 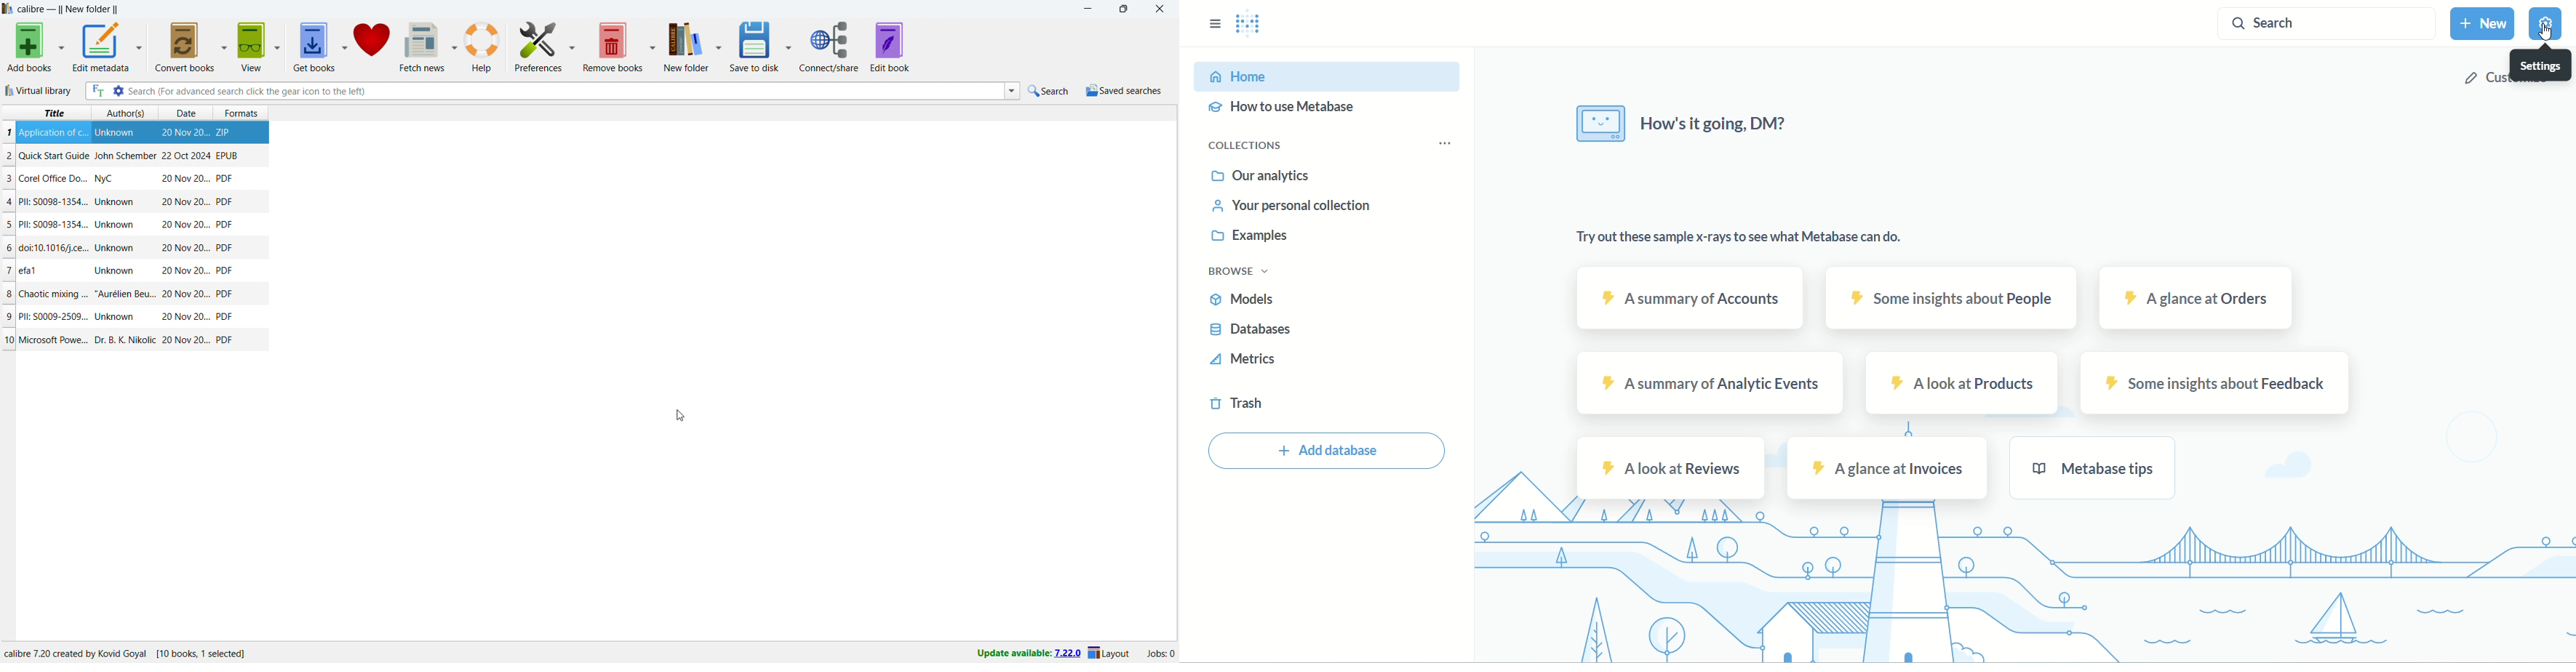 I want to click on options, so click(x=1212, y=24).